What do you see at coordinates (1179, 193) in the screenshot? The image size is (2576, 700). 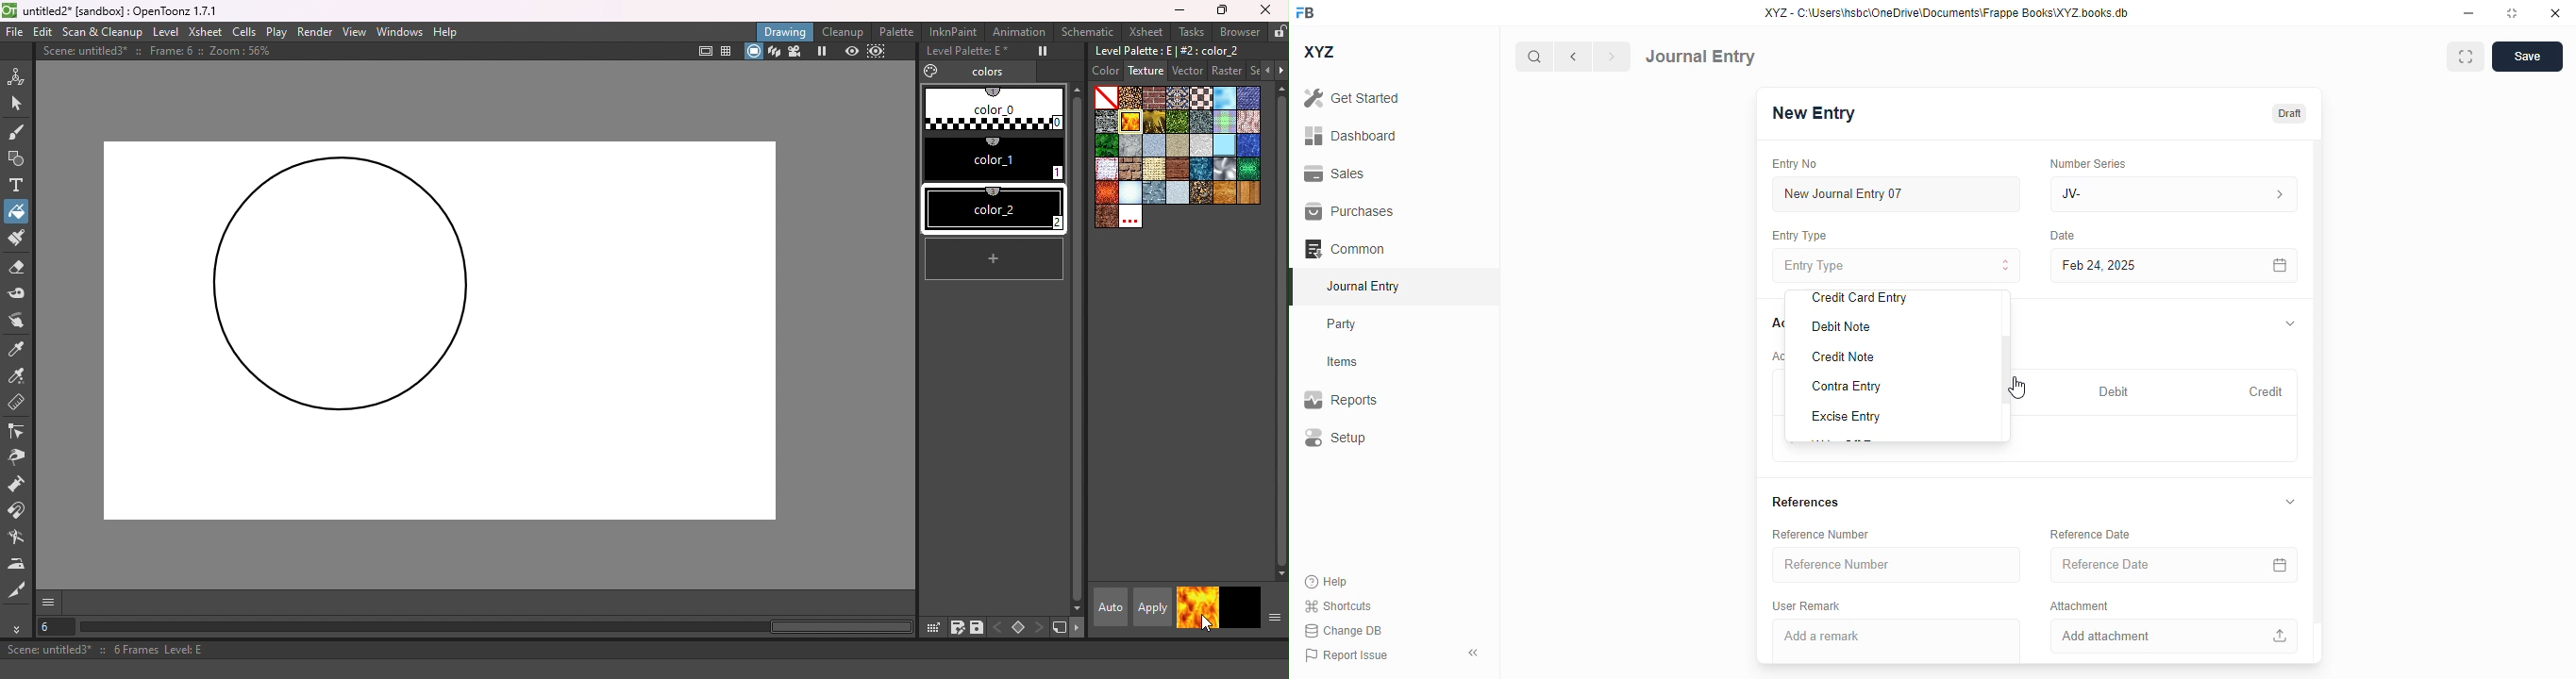 I see `stucco.bmp` at bounding box center [1179, 193].